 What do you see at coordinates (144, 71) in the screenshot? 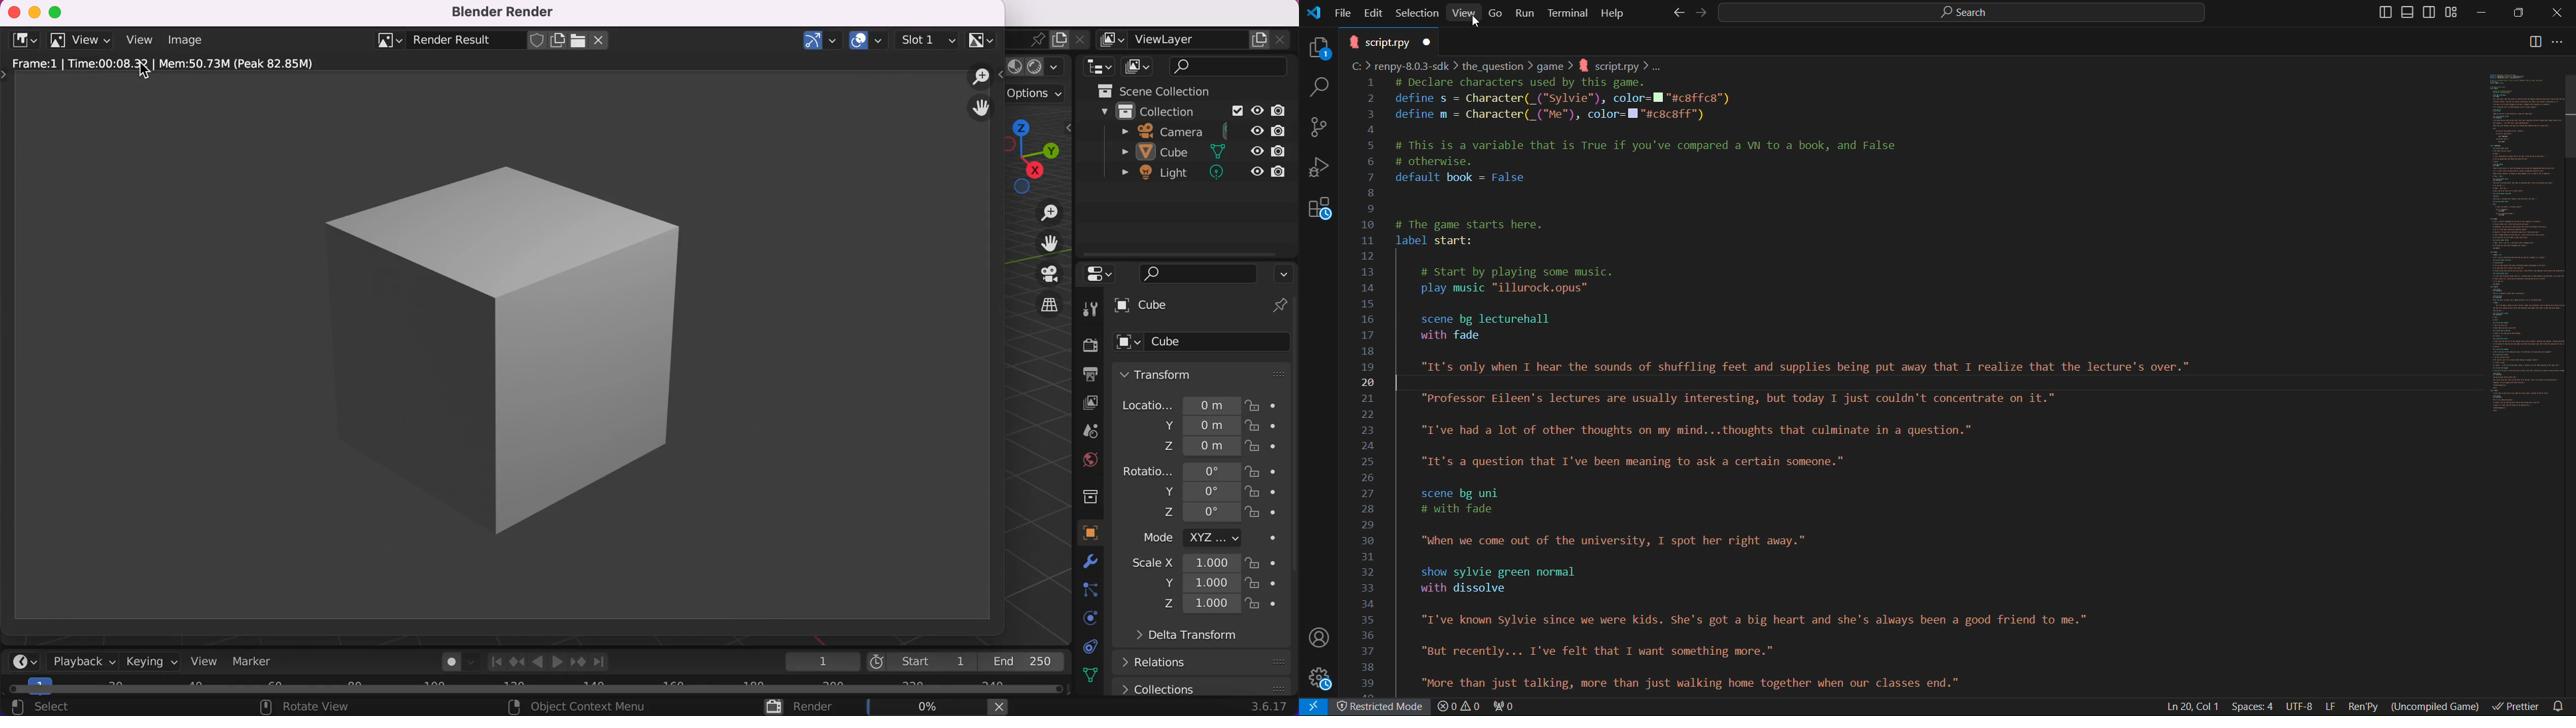
I see `cursor` at bounding box center [144, 71].